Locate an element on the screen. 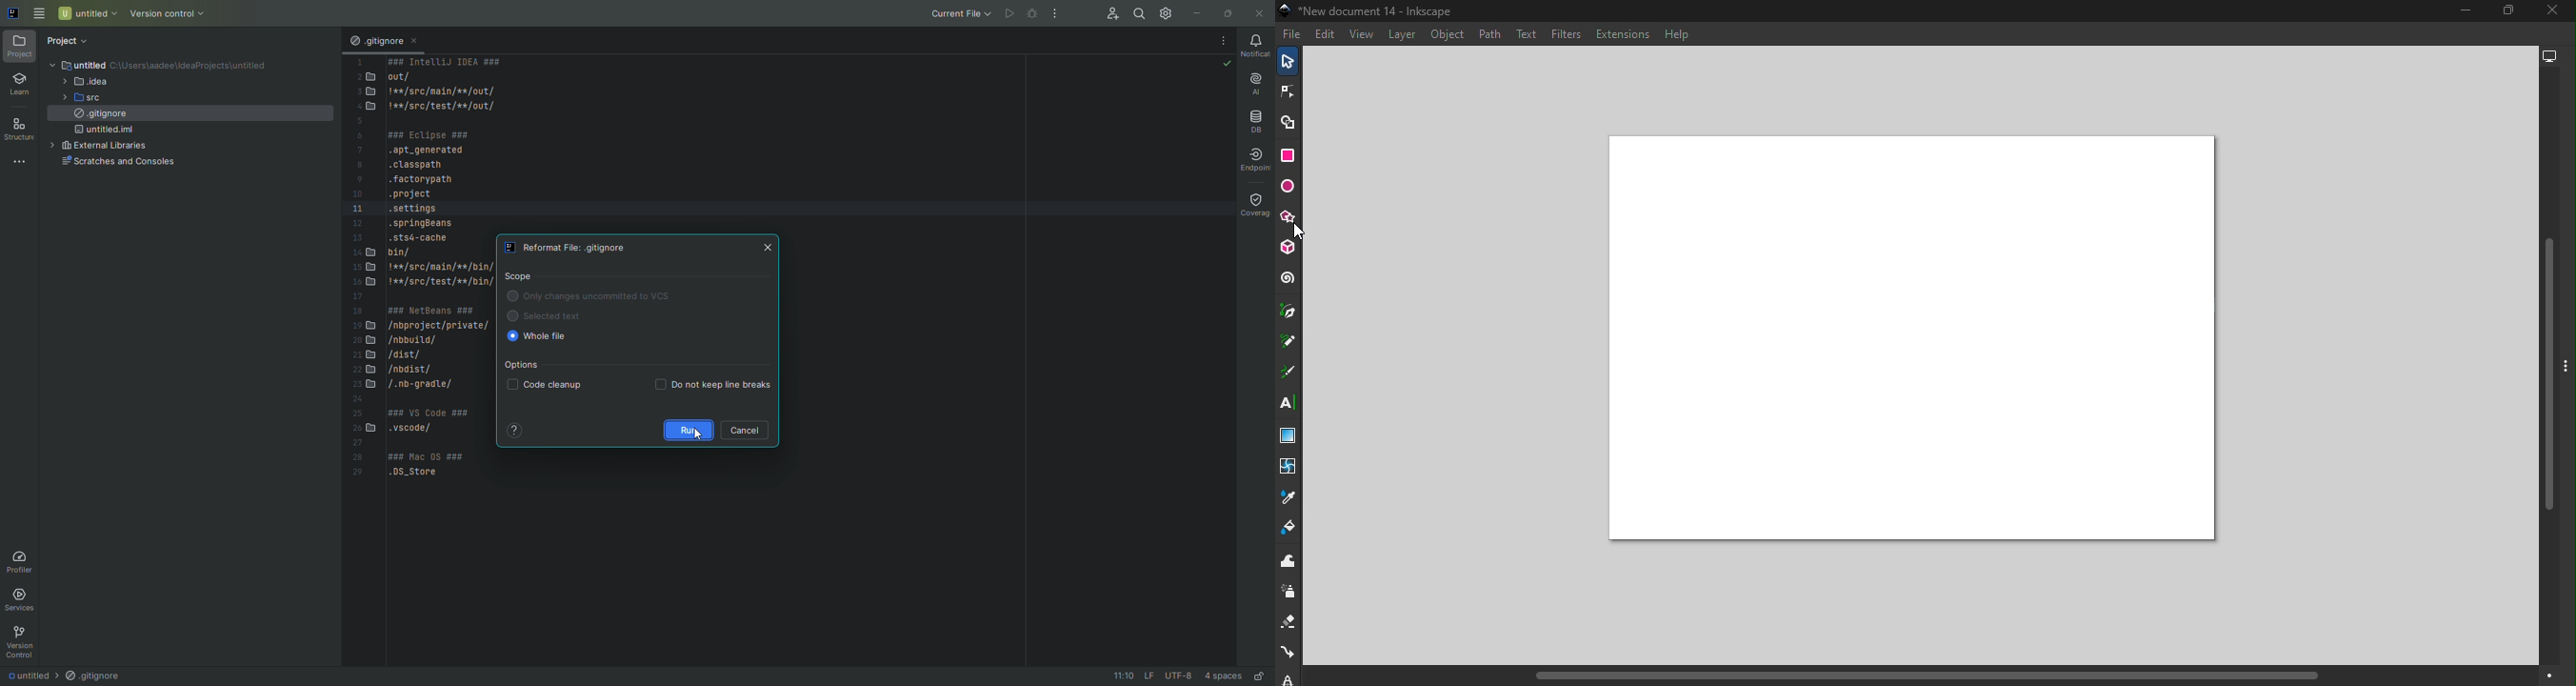 Image resolution: width=2576 pixels, height=700 pixels. cursor is located at coordinates (1304, 232).